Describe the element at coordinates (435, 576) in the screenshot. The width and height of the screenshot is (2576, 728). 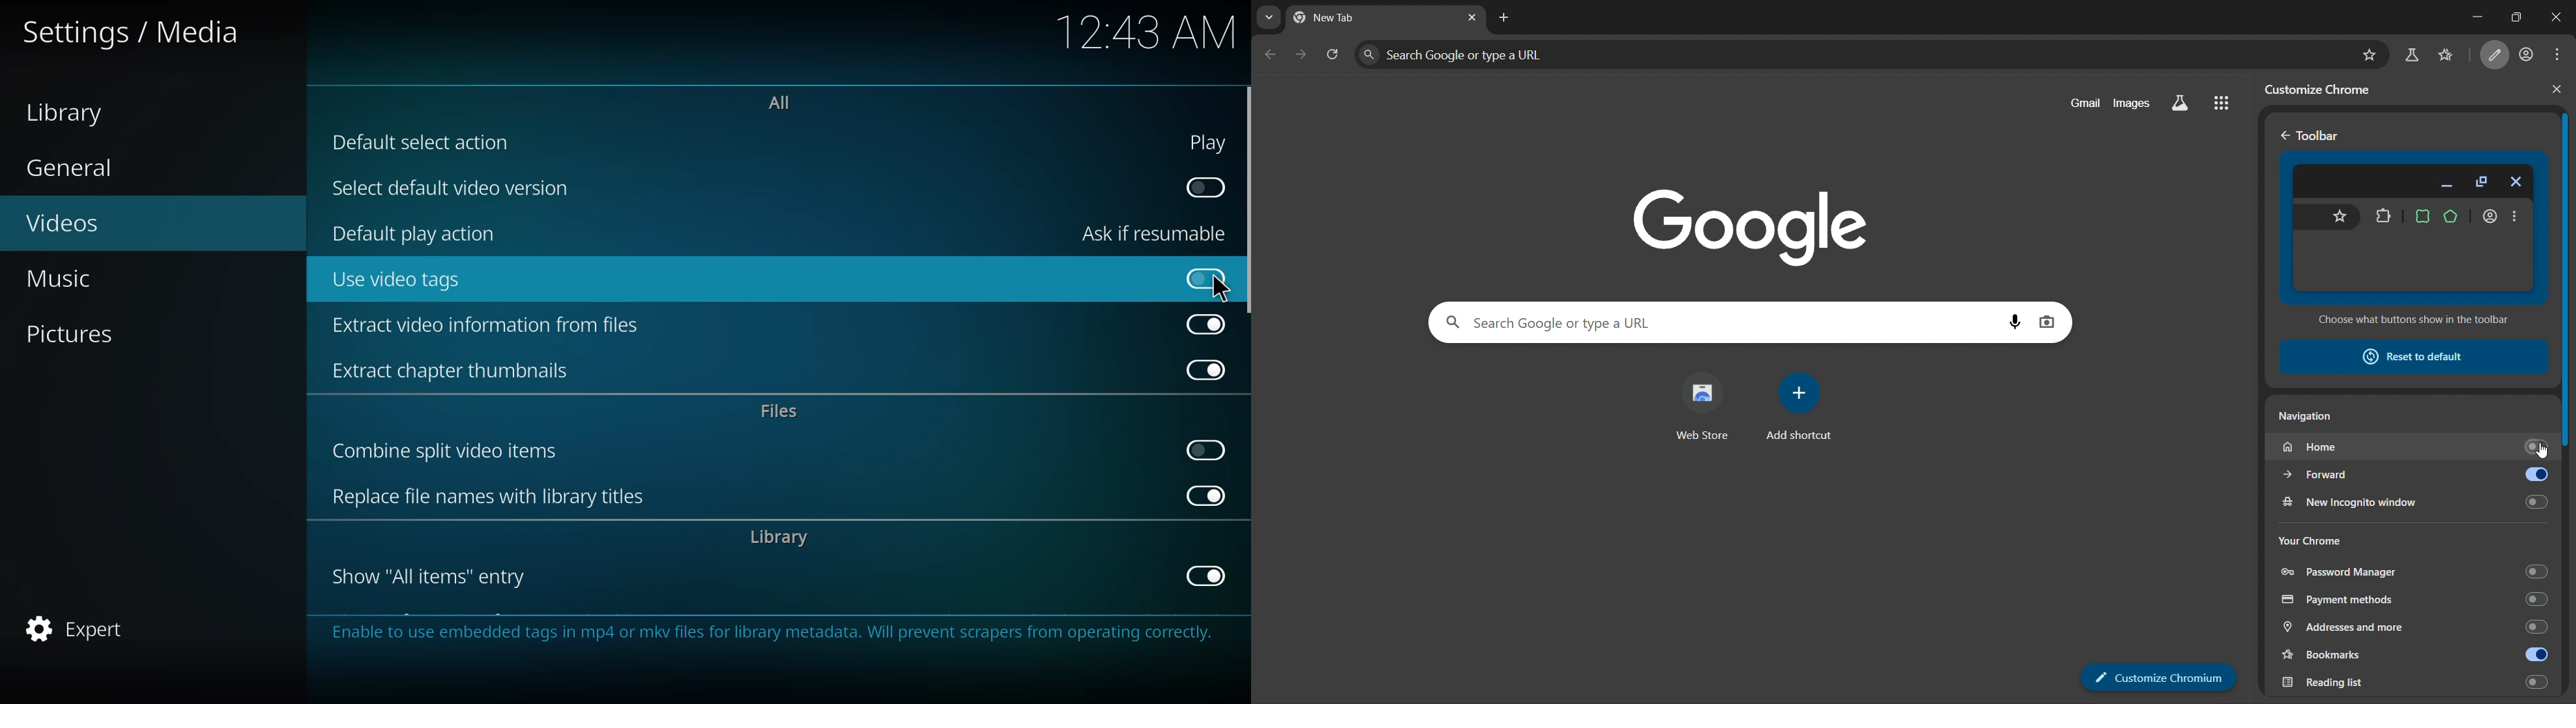
I see `show all items entry` at that location.